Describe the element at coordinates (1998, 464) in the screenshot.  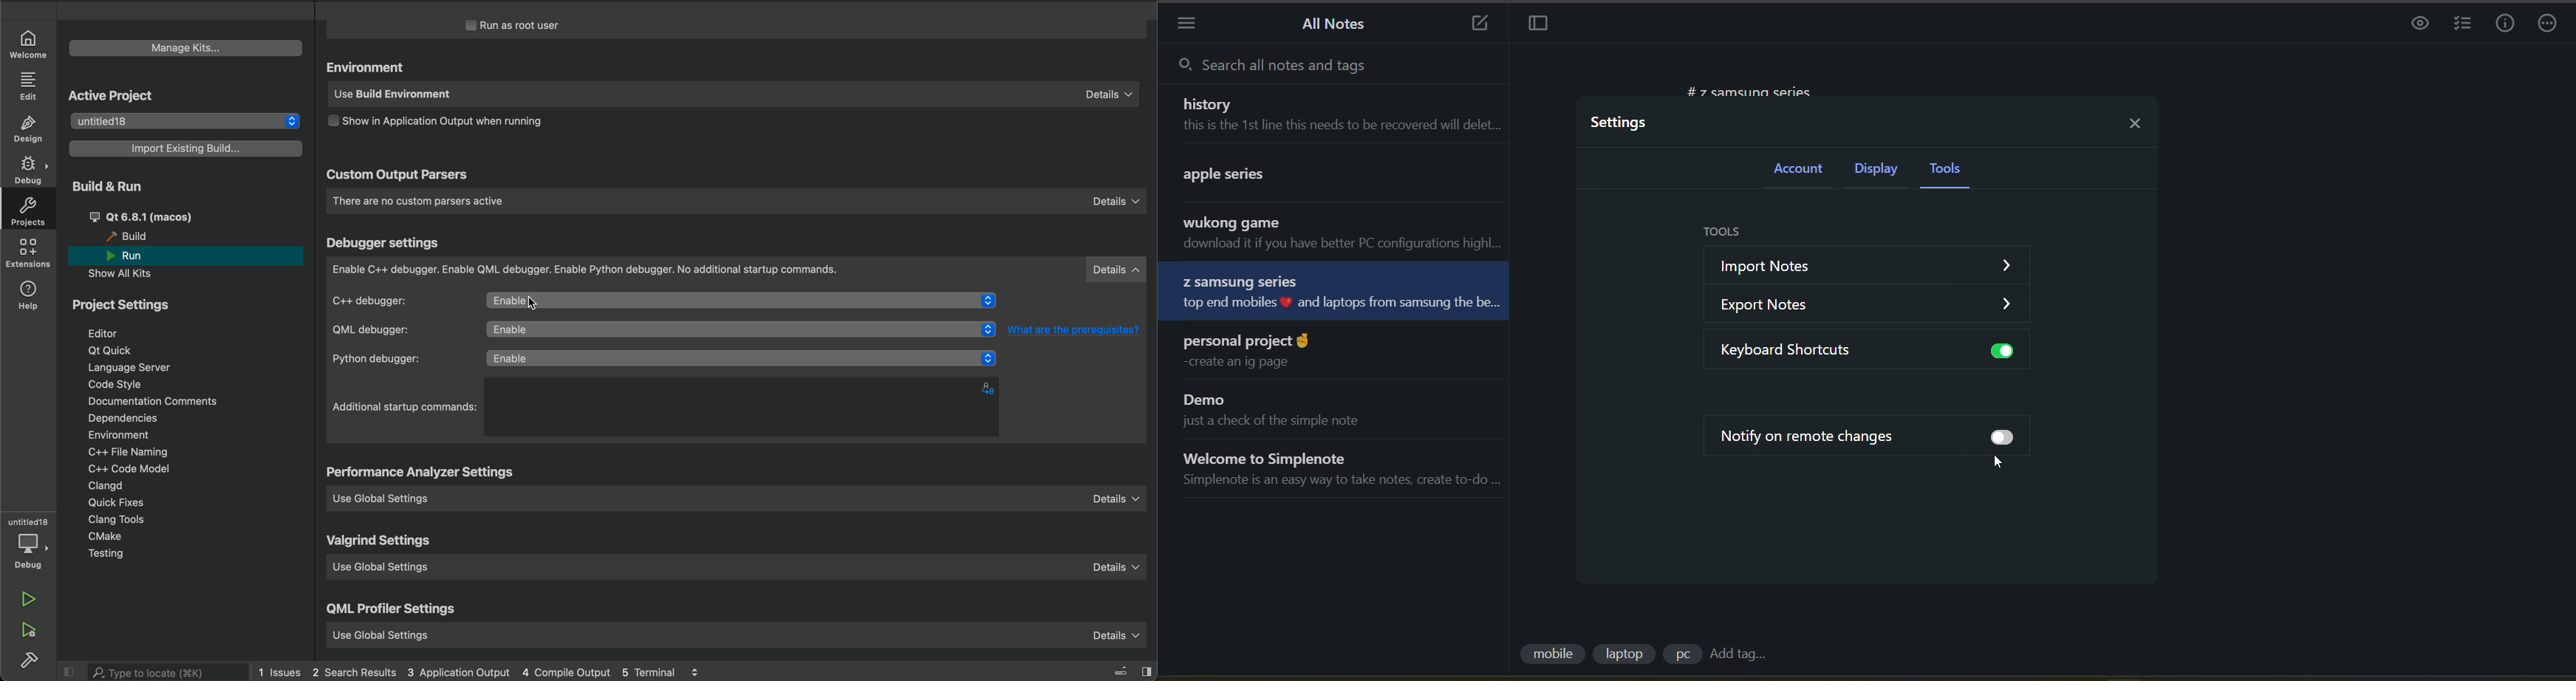
I see `cursor` at that location.